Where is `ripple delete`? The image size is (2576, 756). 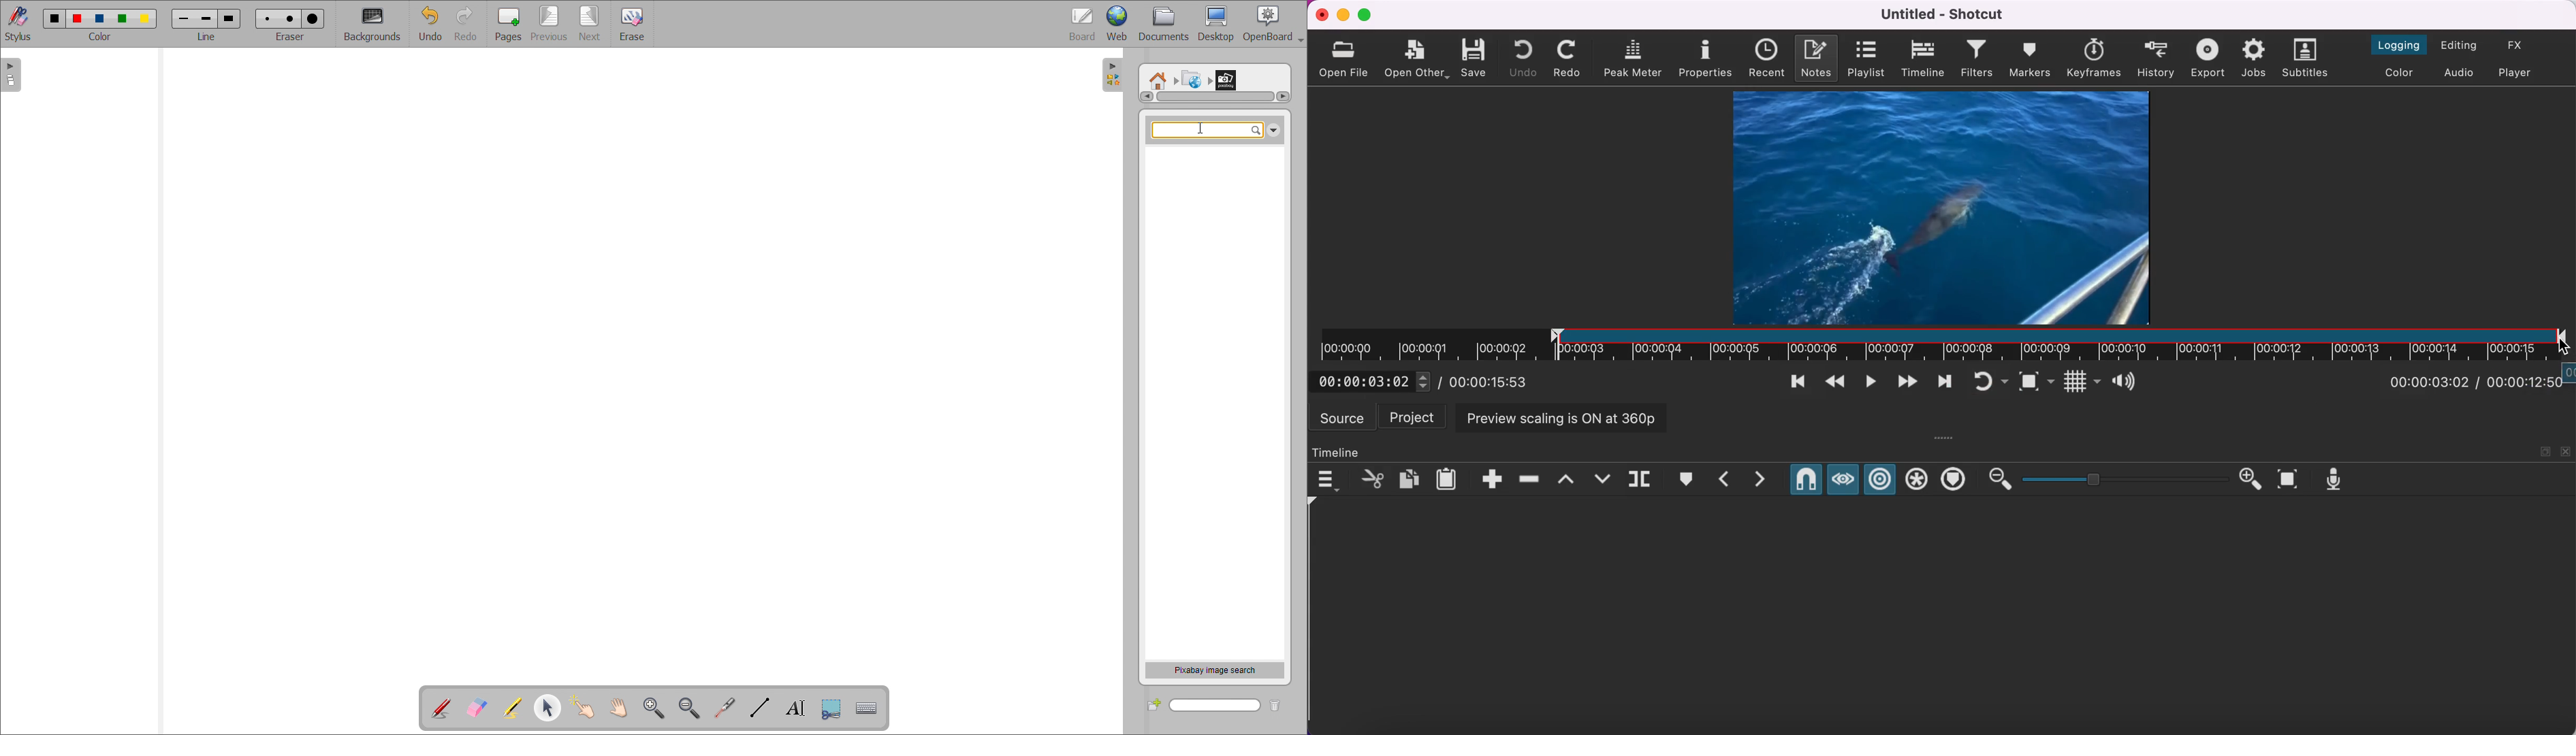
ripple delete is located at coordinates (1528, 480).